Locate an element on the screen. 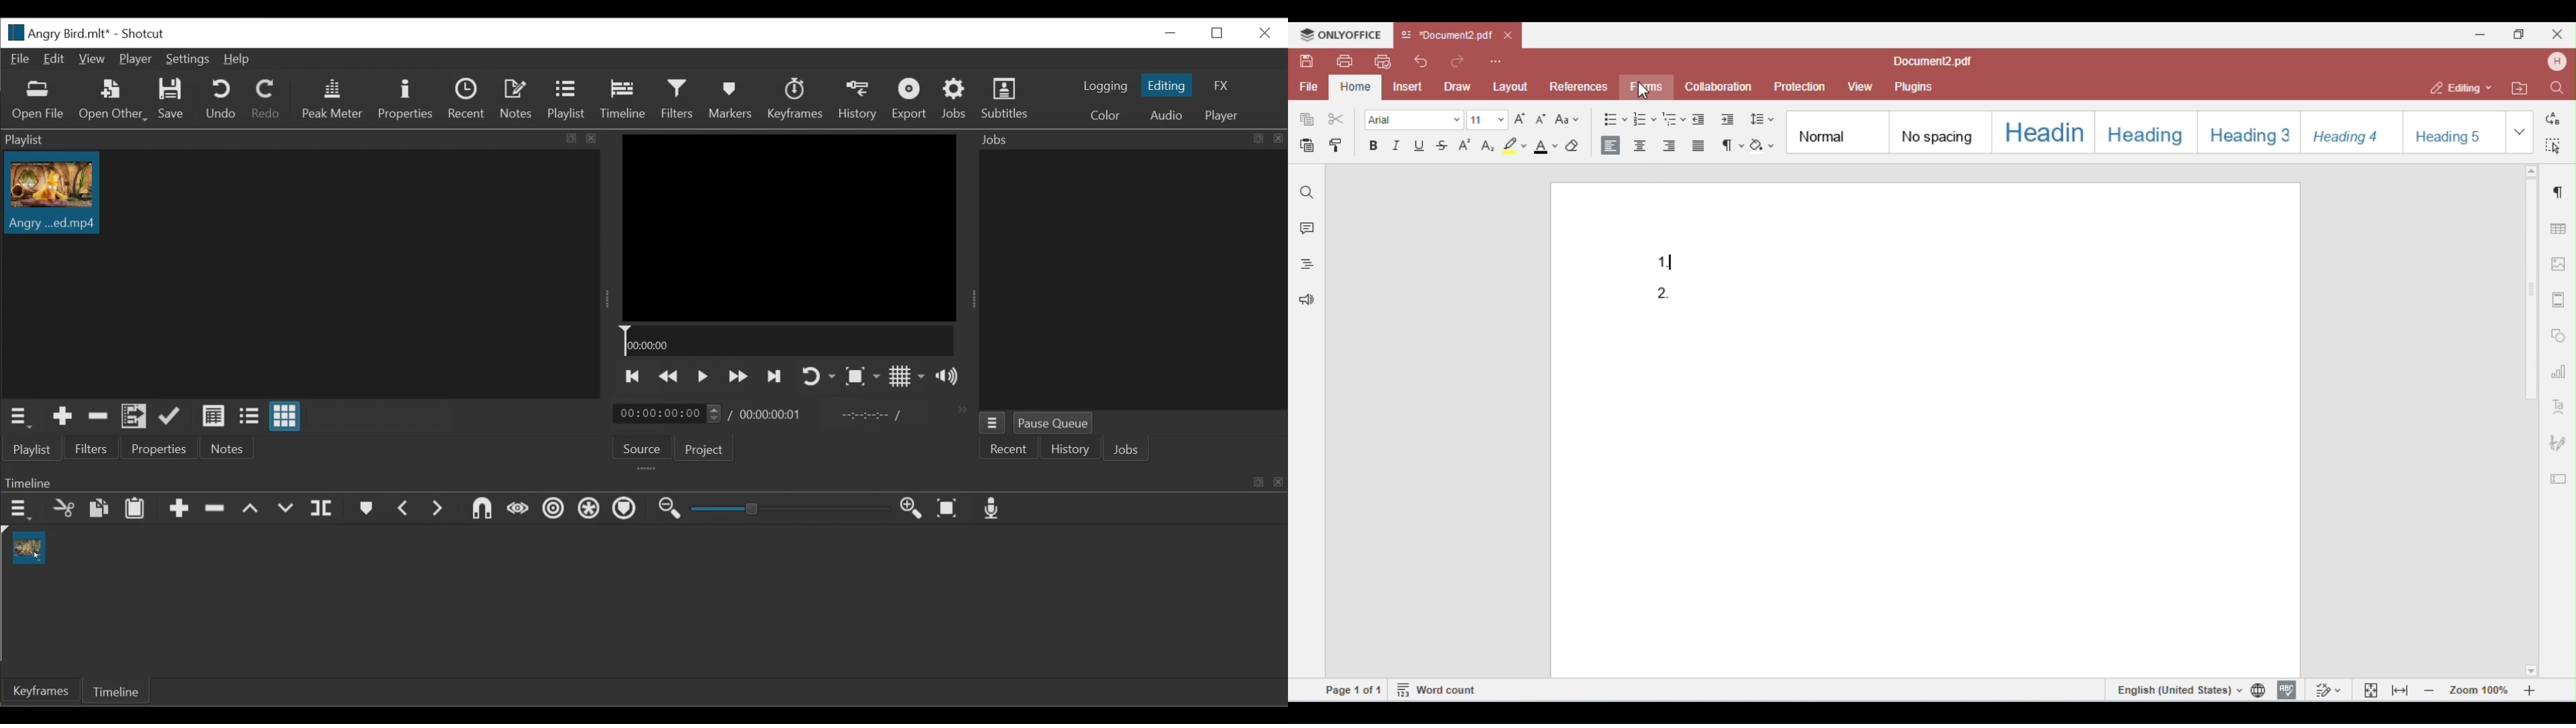  History is located at coordinates (1070, 450).